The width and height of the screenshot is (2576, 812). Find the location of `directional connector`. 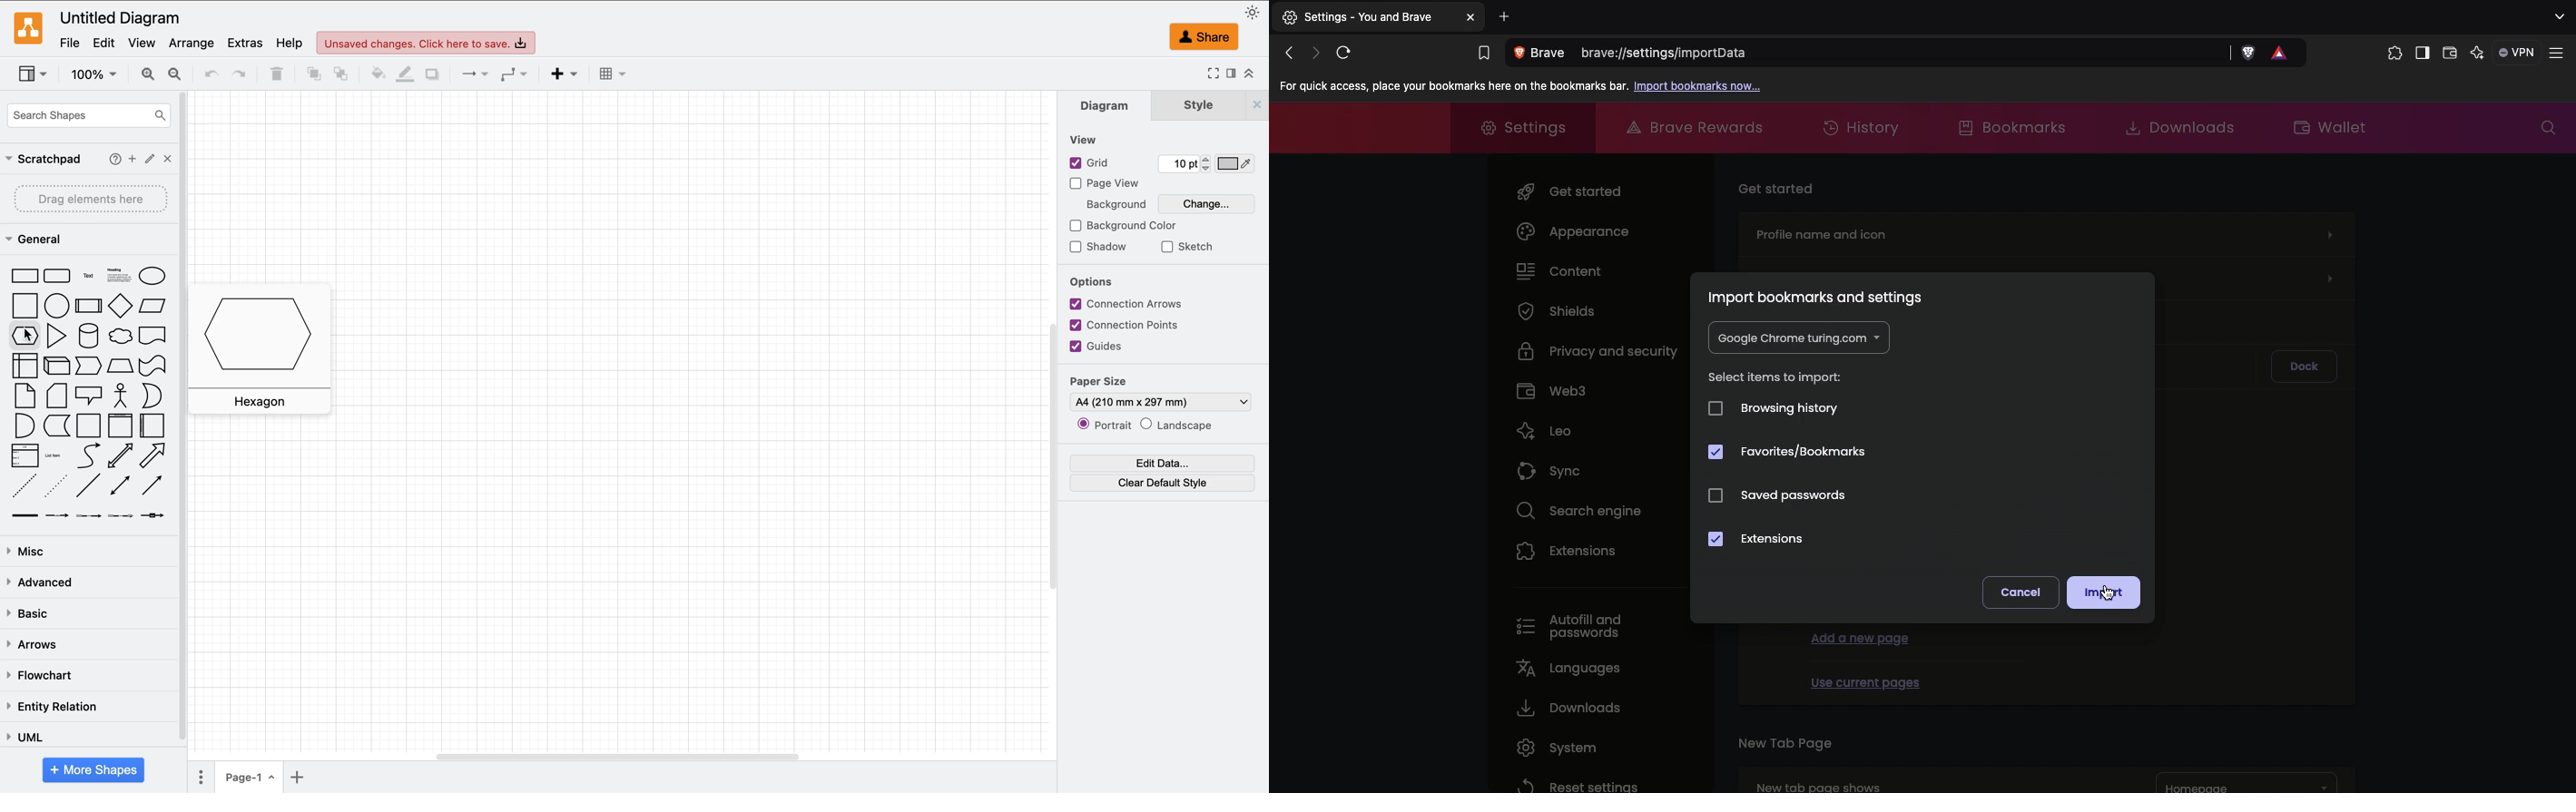

directional connector is located at coordinates (152, 486).